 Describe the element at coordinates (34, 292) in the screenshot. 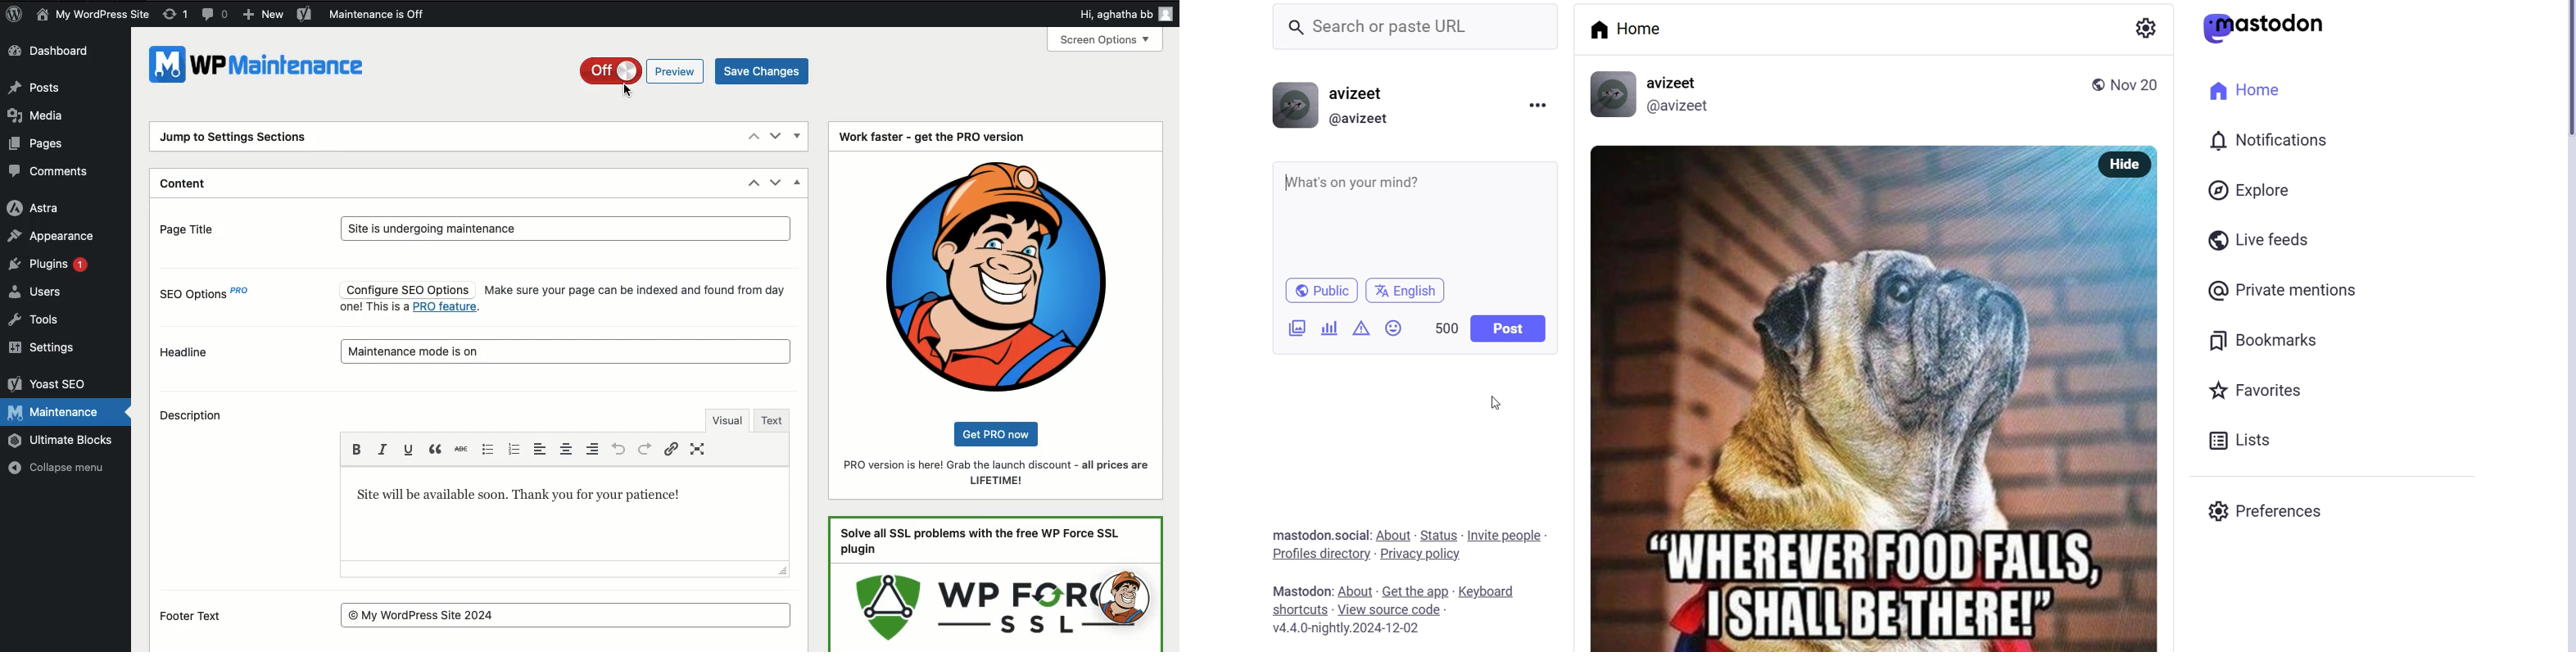

I see `Users` at that location.